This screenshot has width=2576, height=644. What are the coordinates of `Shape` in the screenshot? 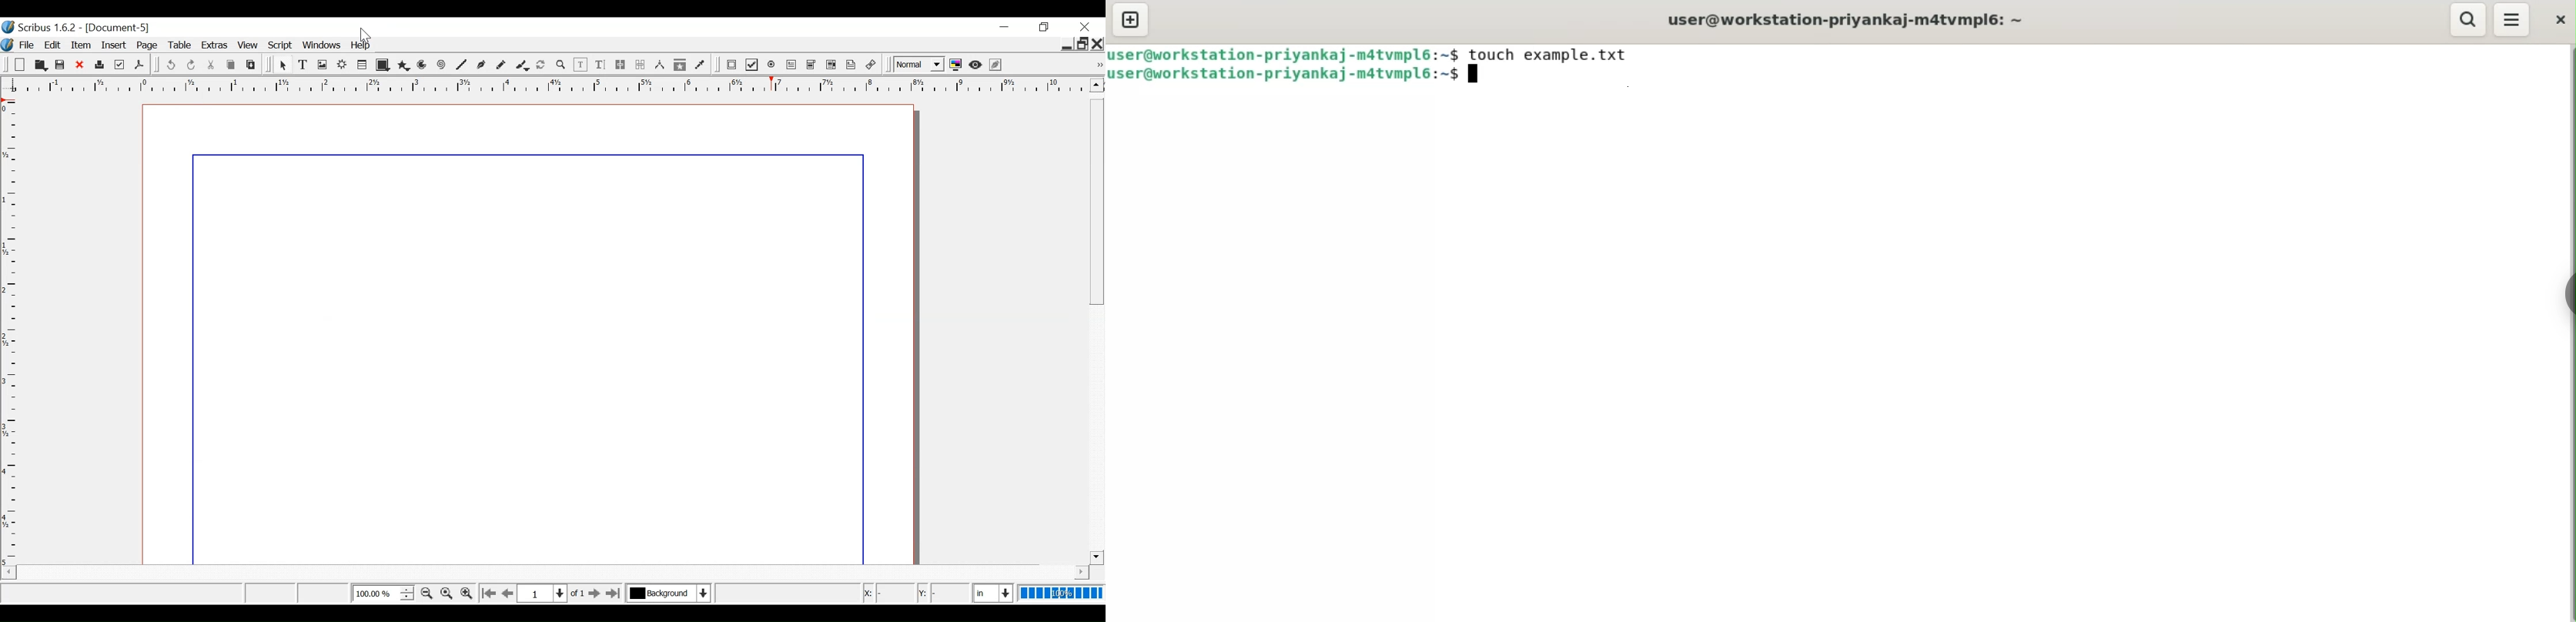 It's located at (381, 65).